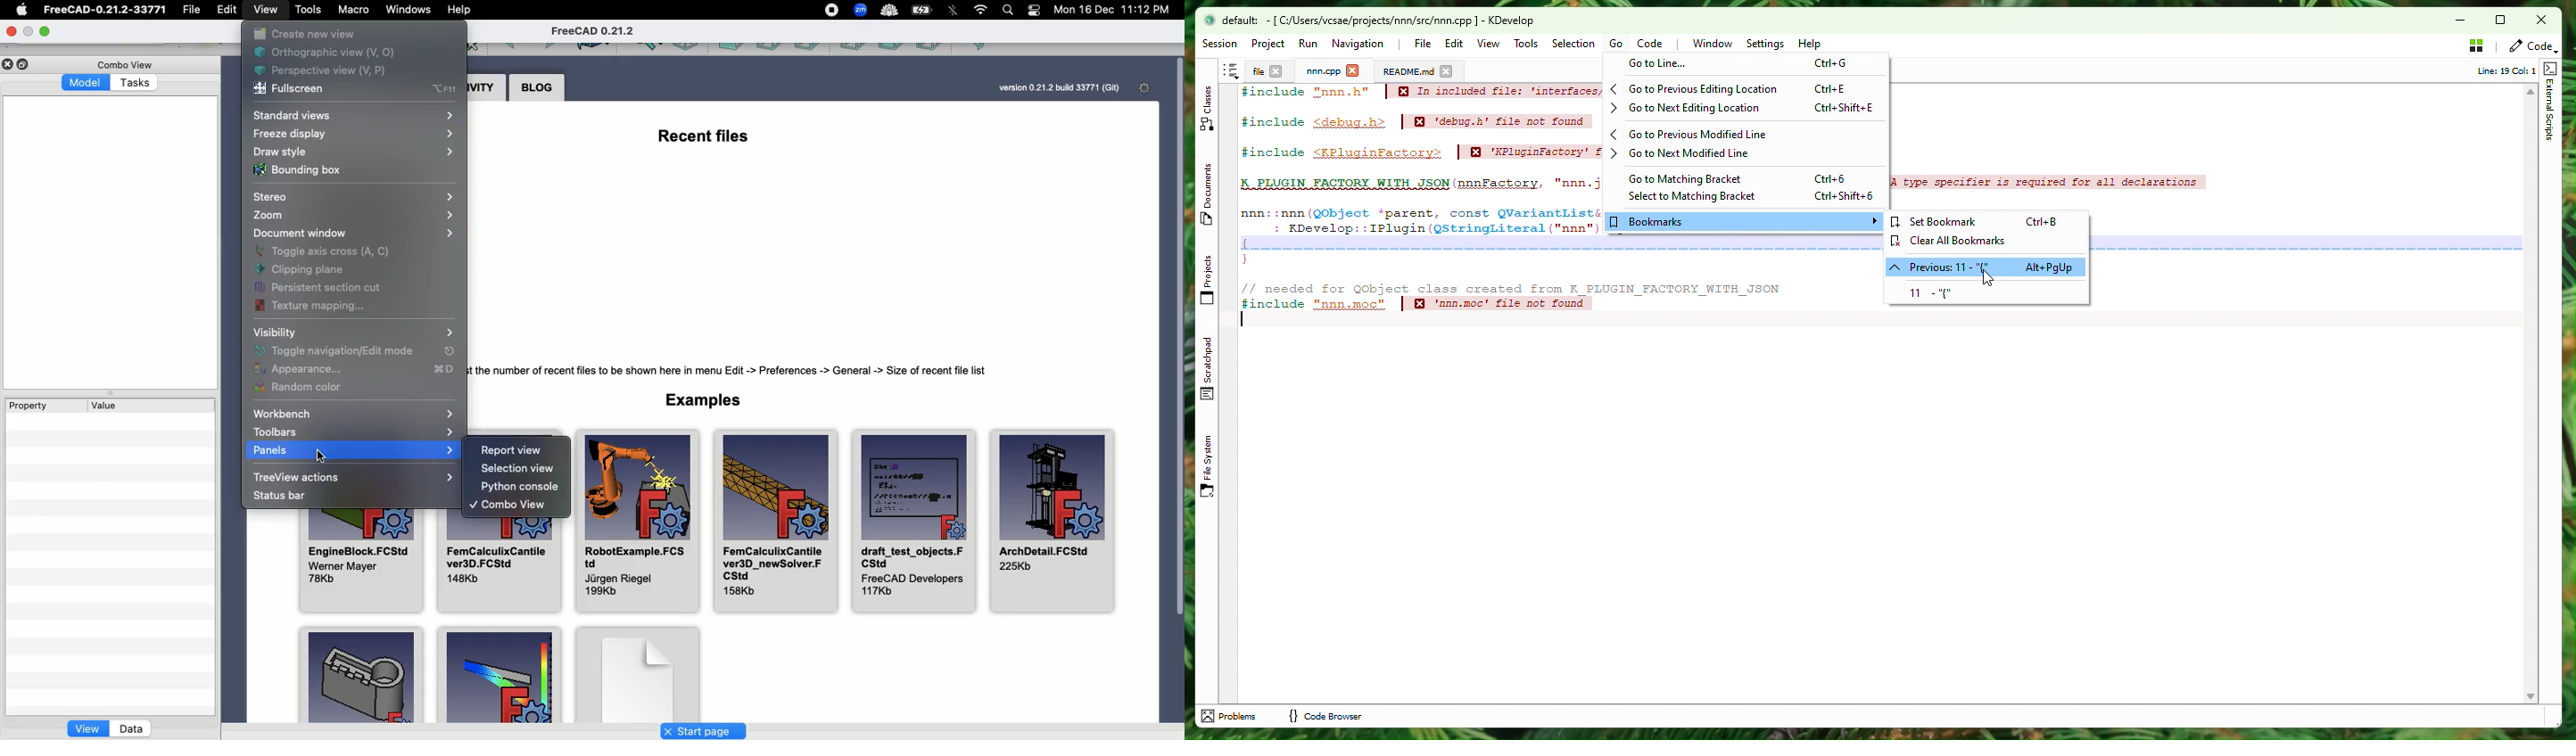 The height and width of the screenshot is (756, 2576). What do you see at coordinates (1210, 369) in the screenshot?
I see `Scratchpad` at bounding box center [1210, 369].